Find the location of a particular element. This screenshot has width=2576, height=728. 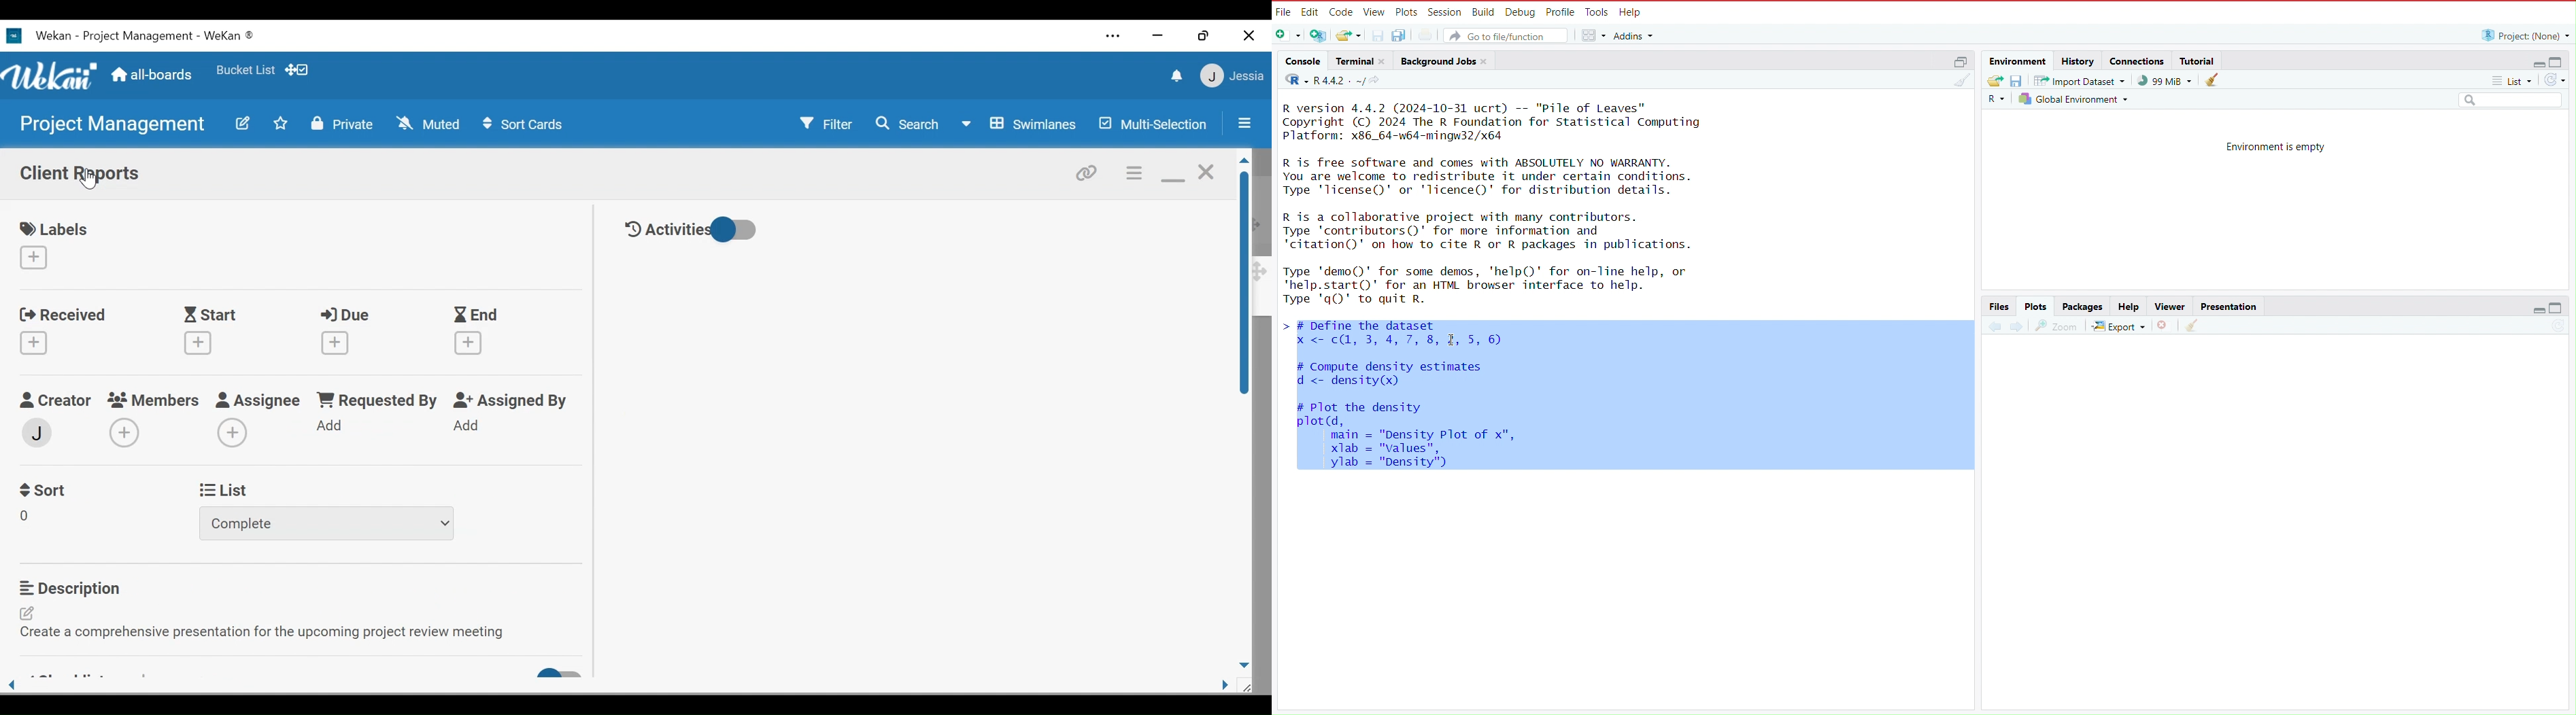

Muted is located at coordinates (427, 124).